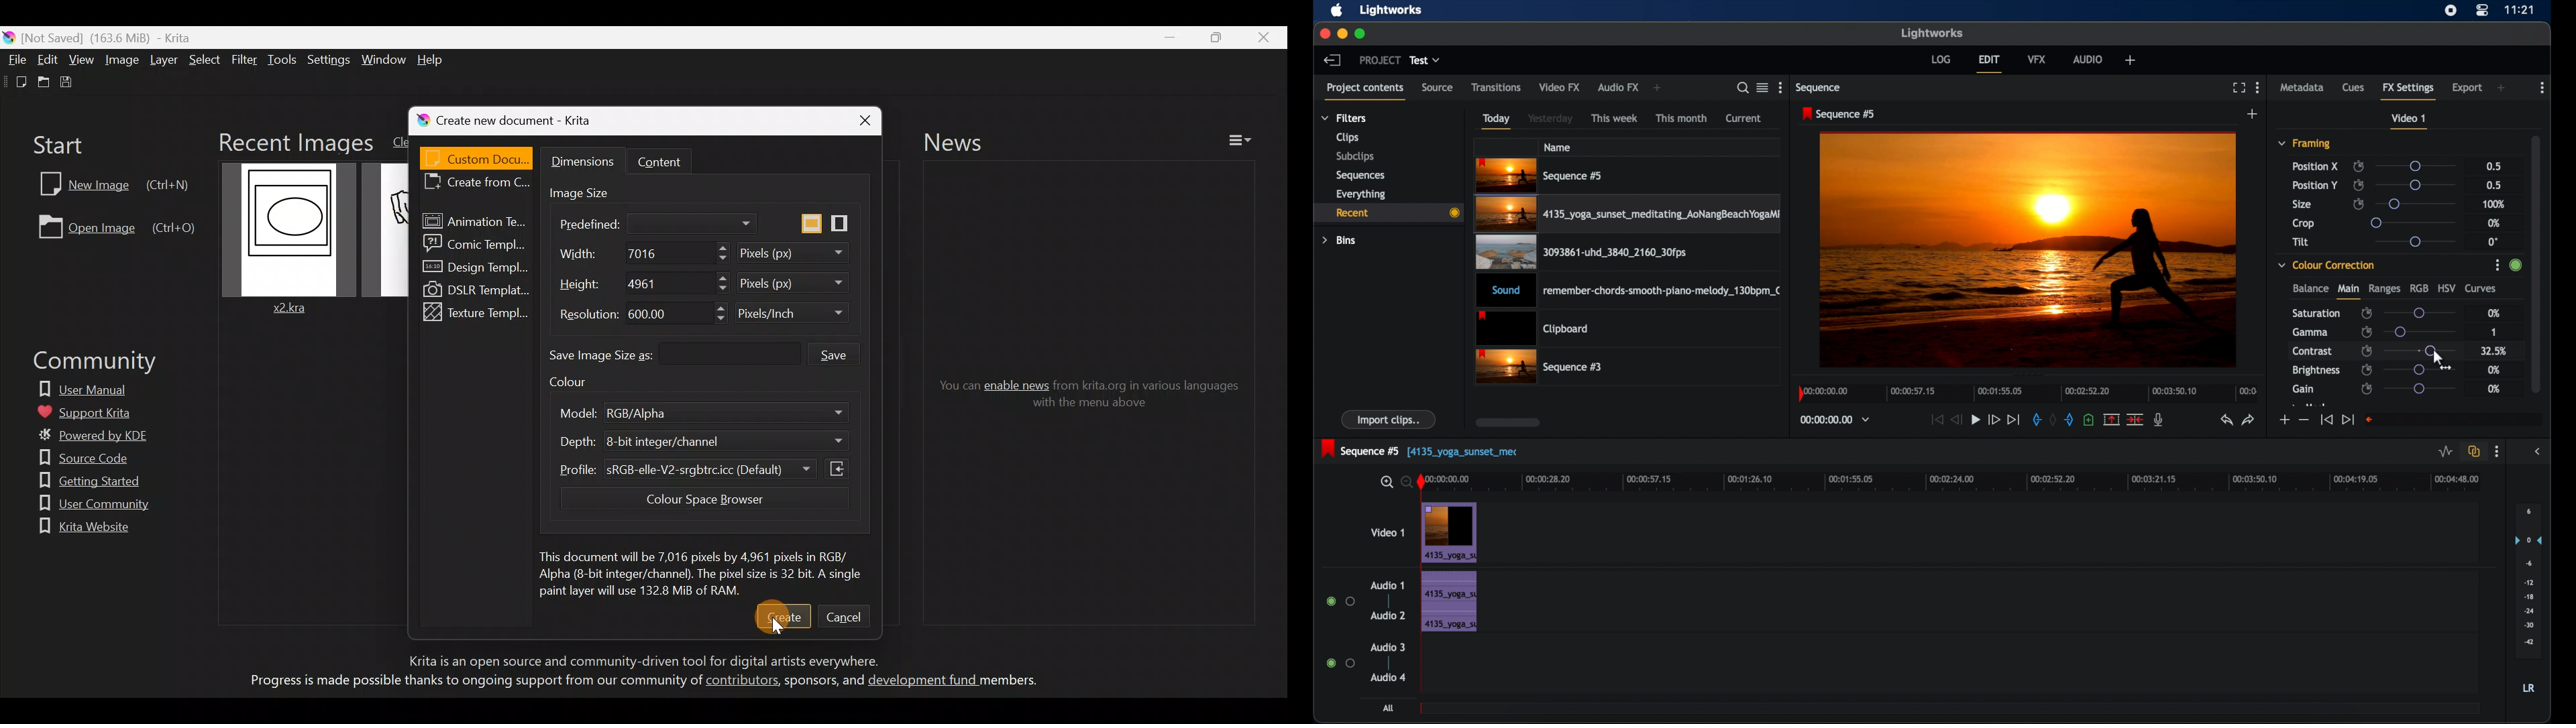 This screenshot has width=2576, height=728. Describe the element at coordinates (1393, 483) in the screenshot. I see `zoom` at that location.